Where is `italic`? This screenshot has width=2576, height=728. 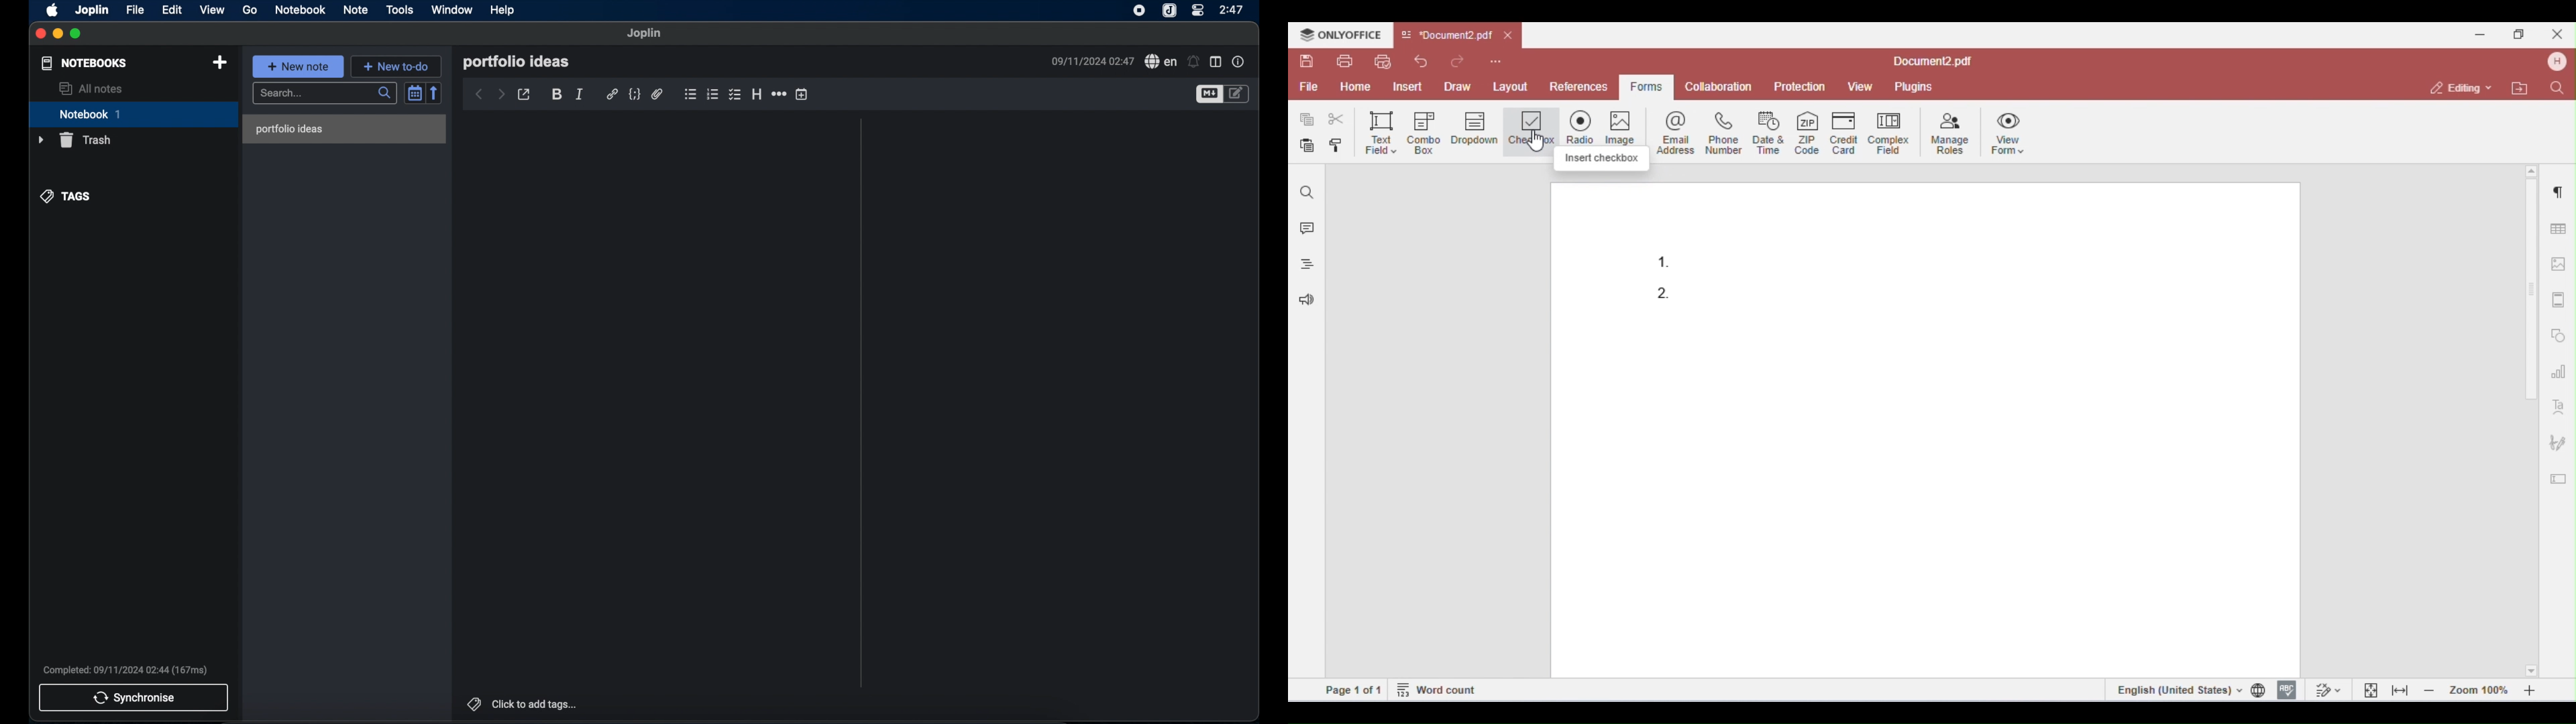
italic is located at coordinates (578, 95).